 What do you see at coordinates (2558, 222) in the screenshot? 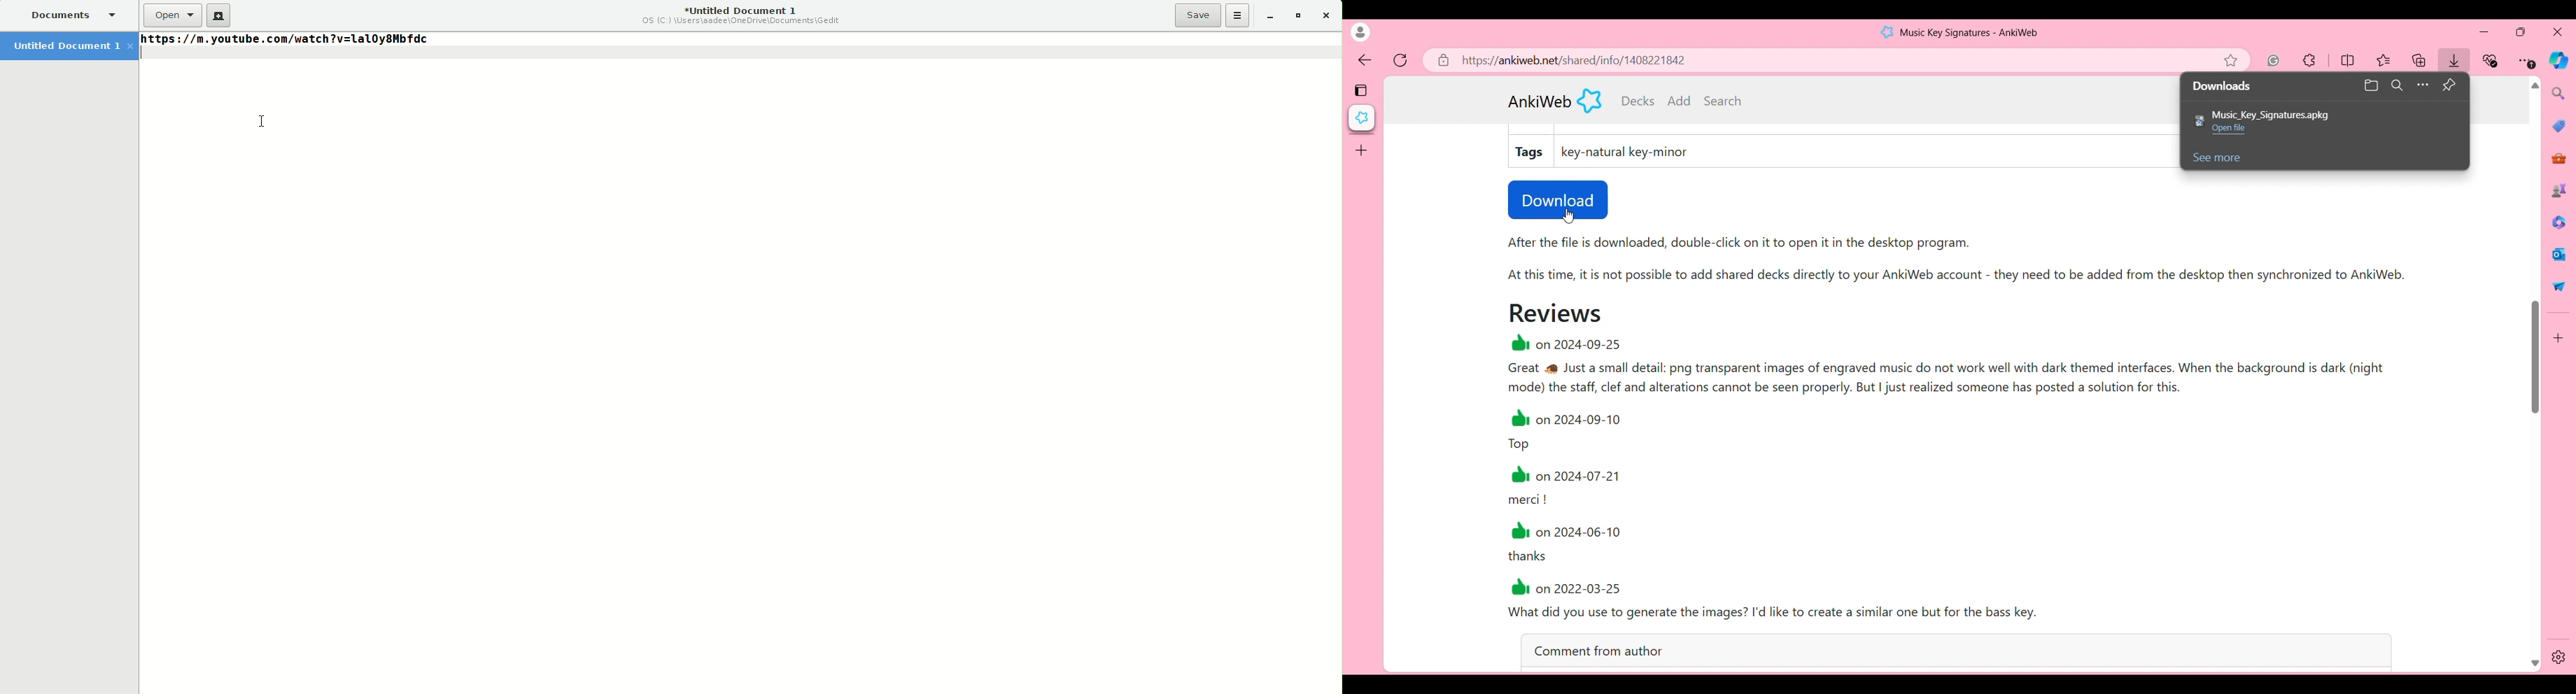
I see `Browser documents` at bounding box center [2558, 222].